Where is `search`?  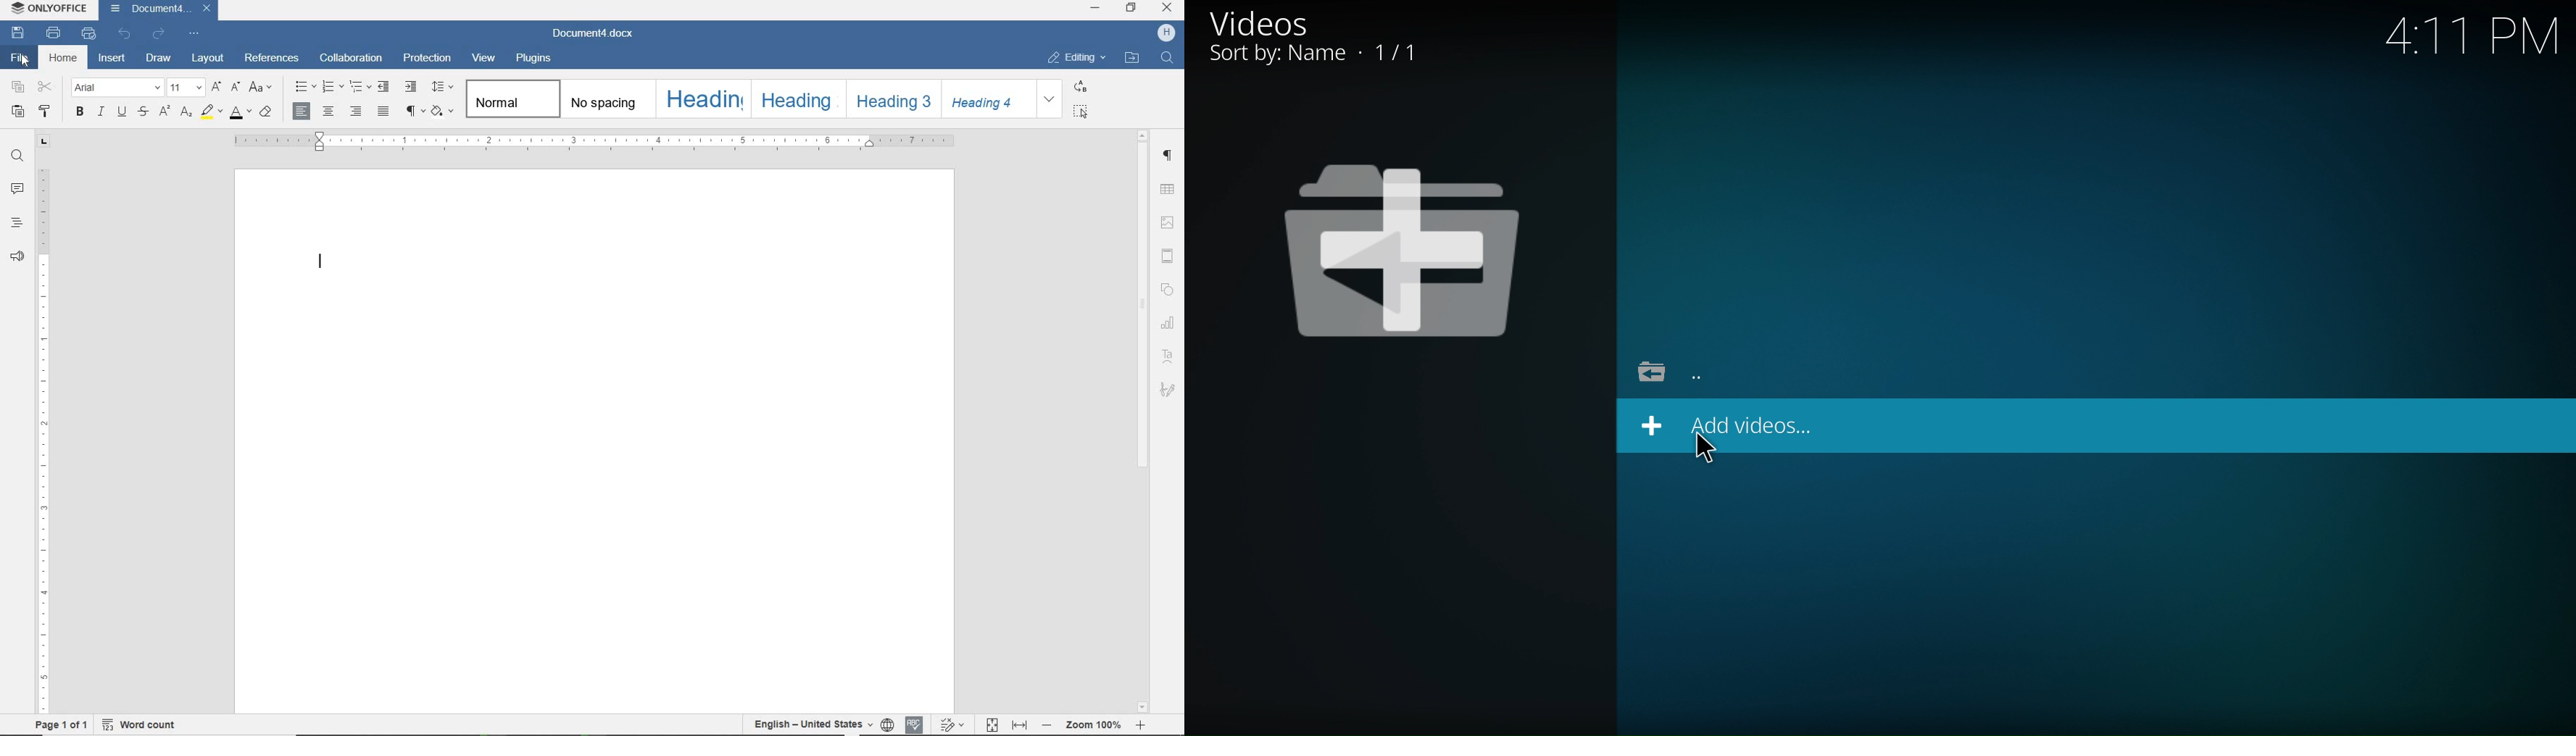 search is located at coordinates (17, 158).